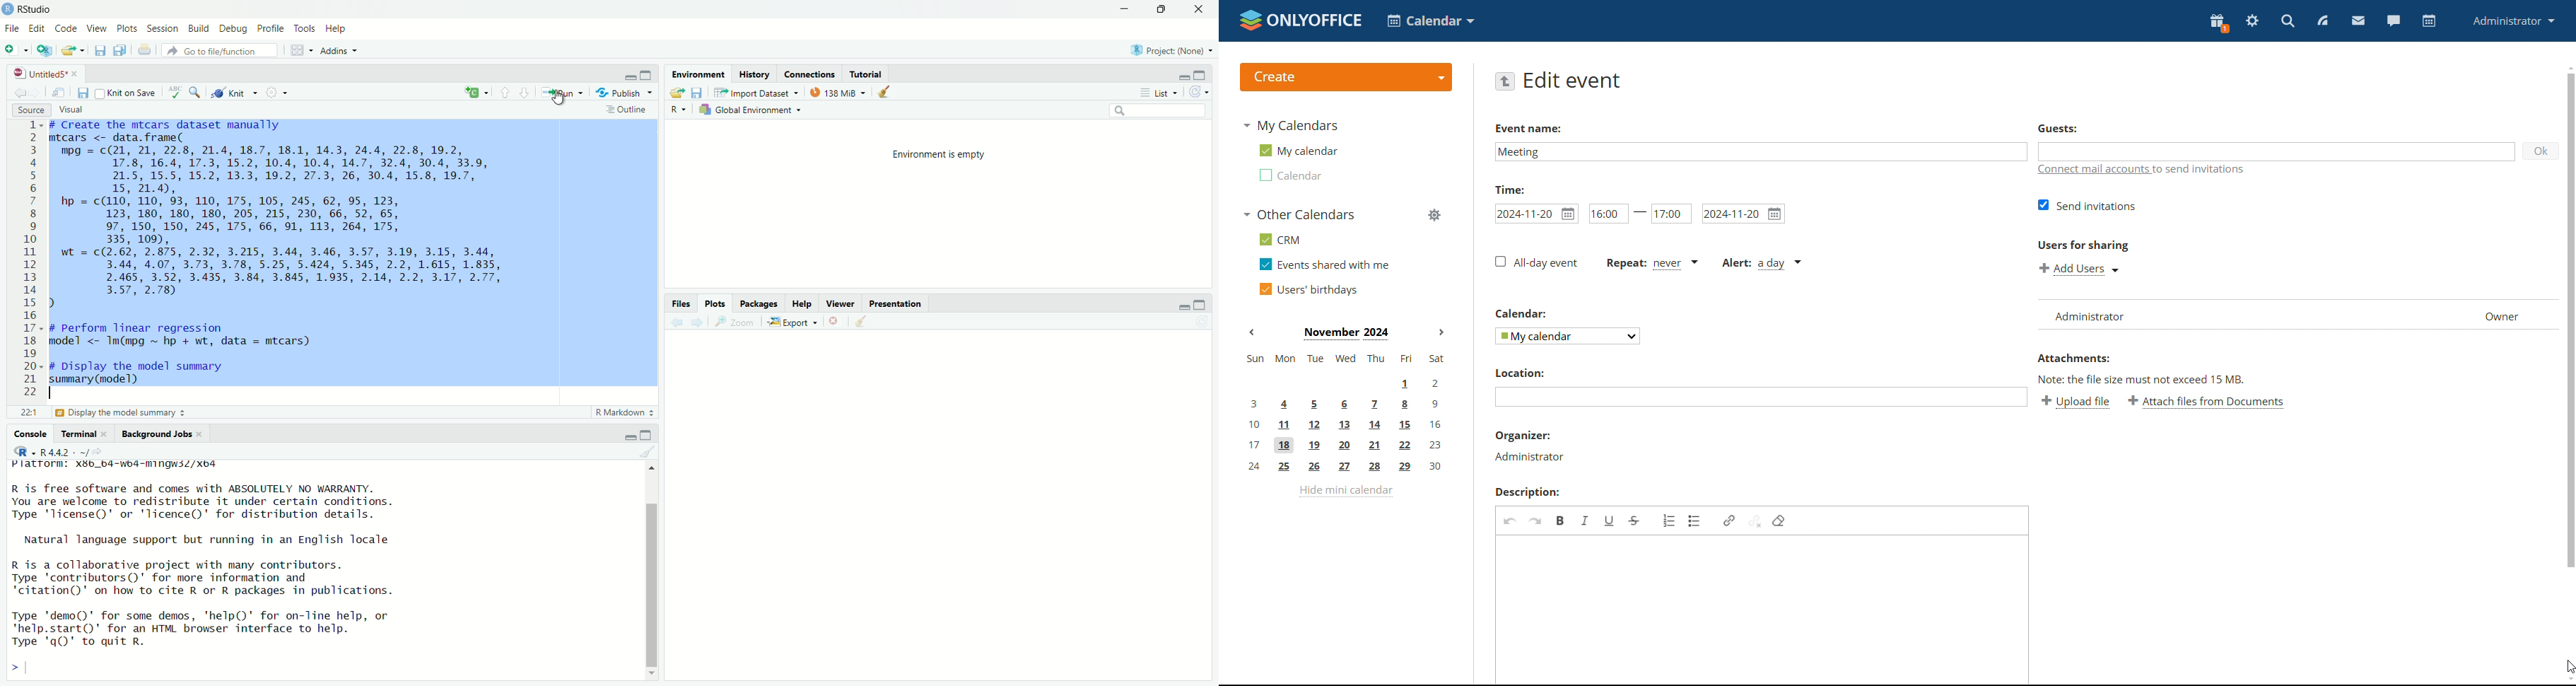 This screenshot has height=700, width=2576. Describe the element at coordinates (1199, 76) in the screenshot. I see `maximize` at that location.